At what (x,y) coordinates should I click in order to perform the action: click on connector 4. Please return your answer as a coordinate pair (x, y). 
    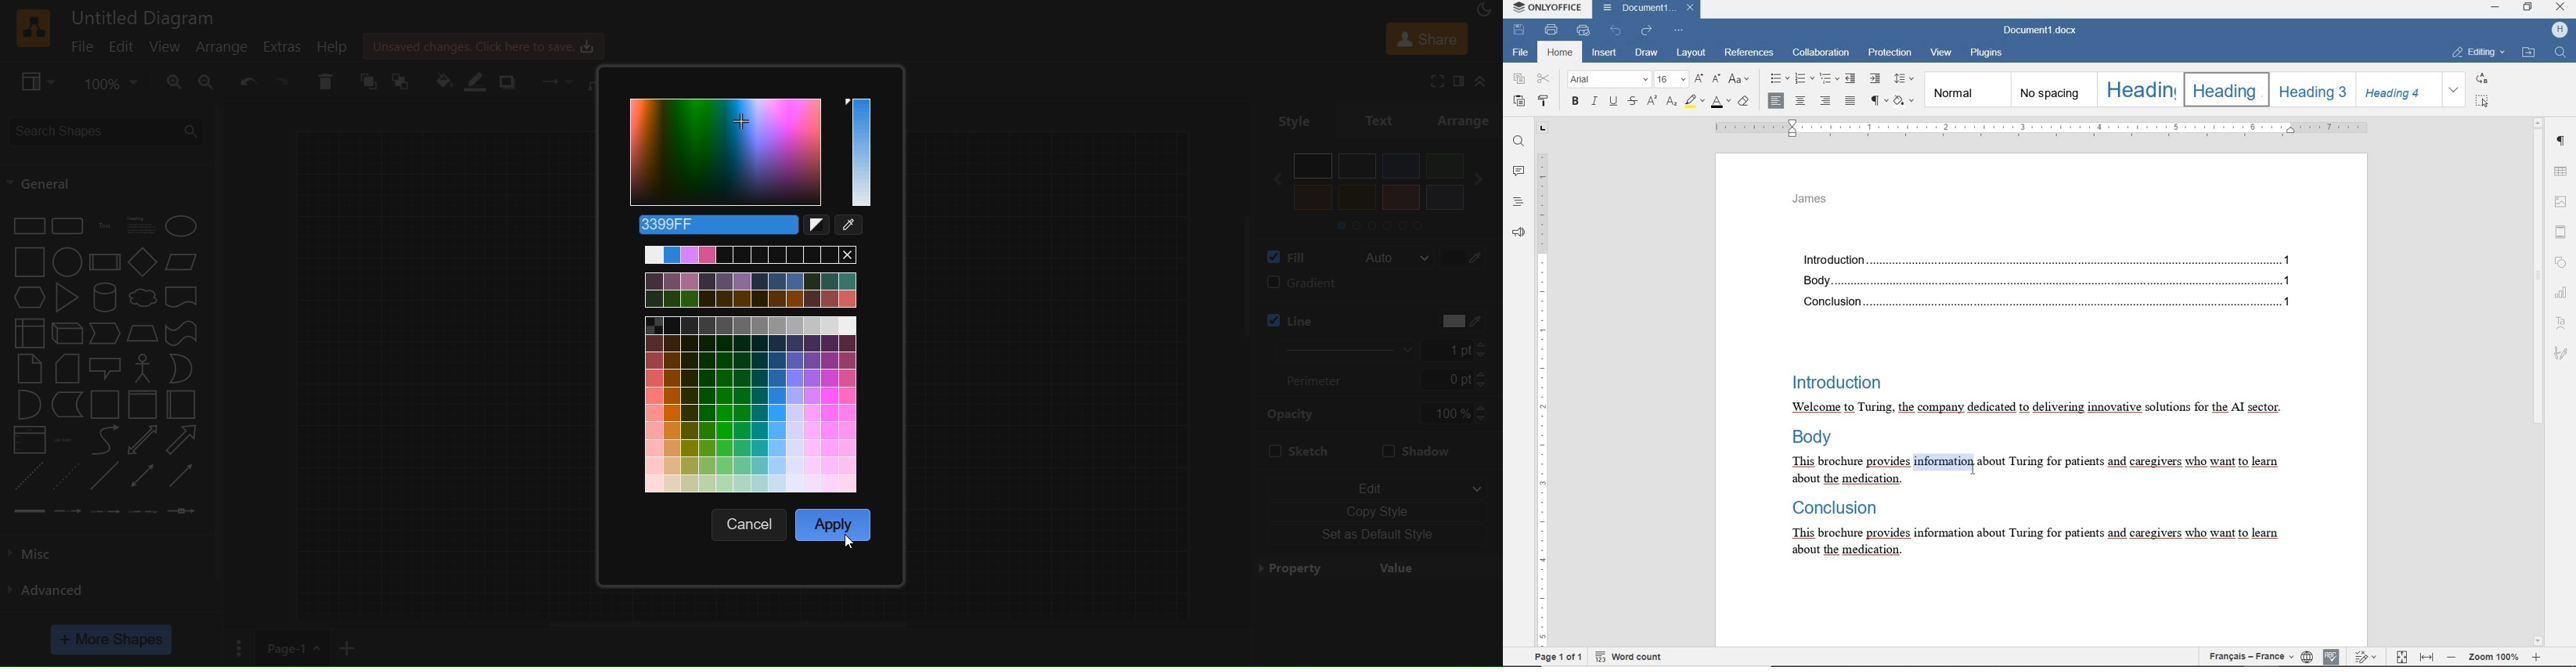
    Looking at the image, I should click on (143, 512).